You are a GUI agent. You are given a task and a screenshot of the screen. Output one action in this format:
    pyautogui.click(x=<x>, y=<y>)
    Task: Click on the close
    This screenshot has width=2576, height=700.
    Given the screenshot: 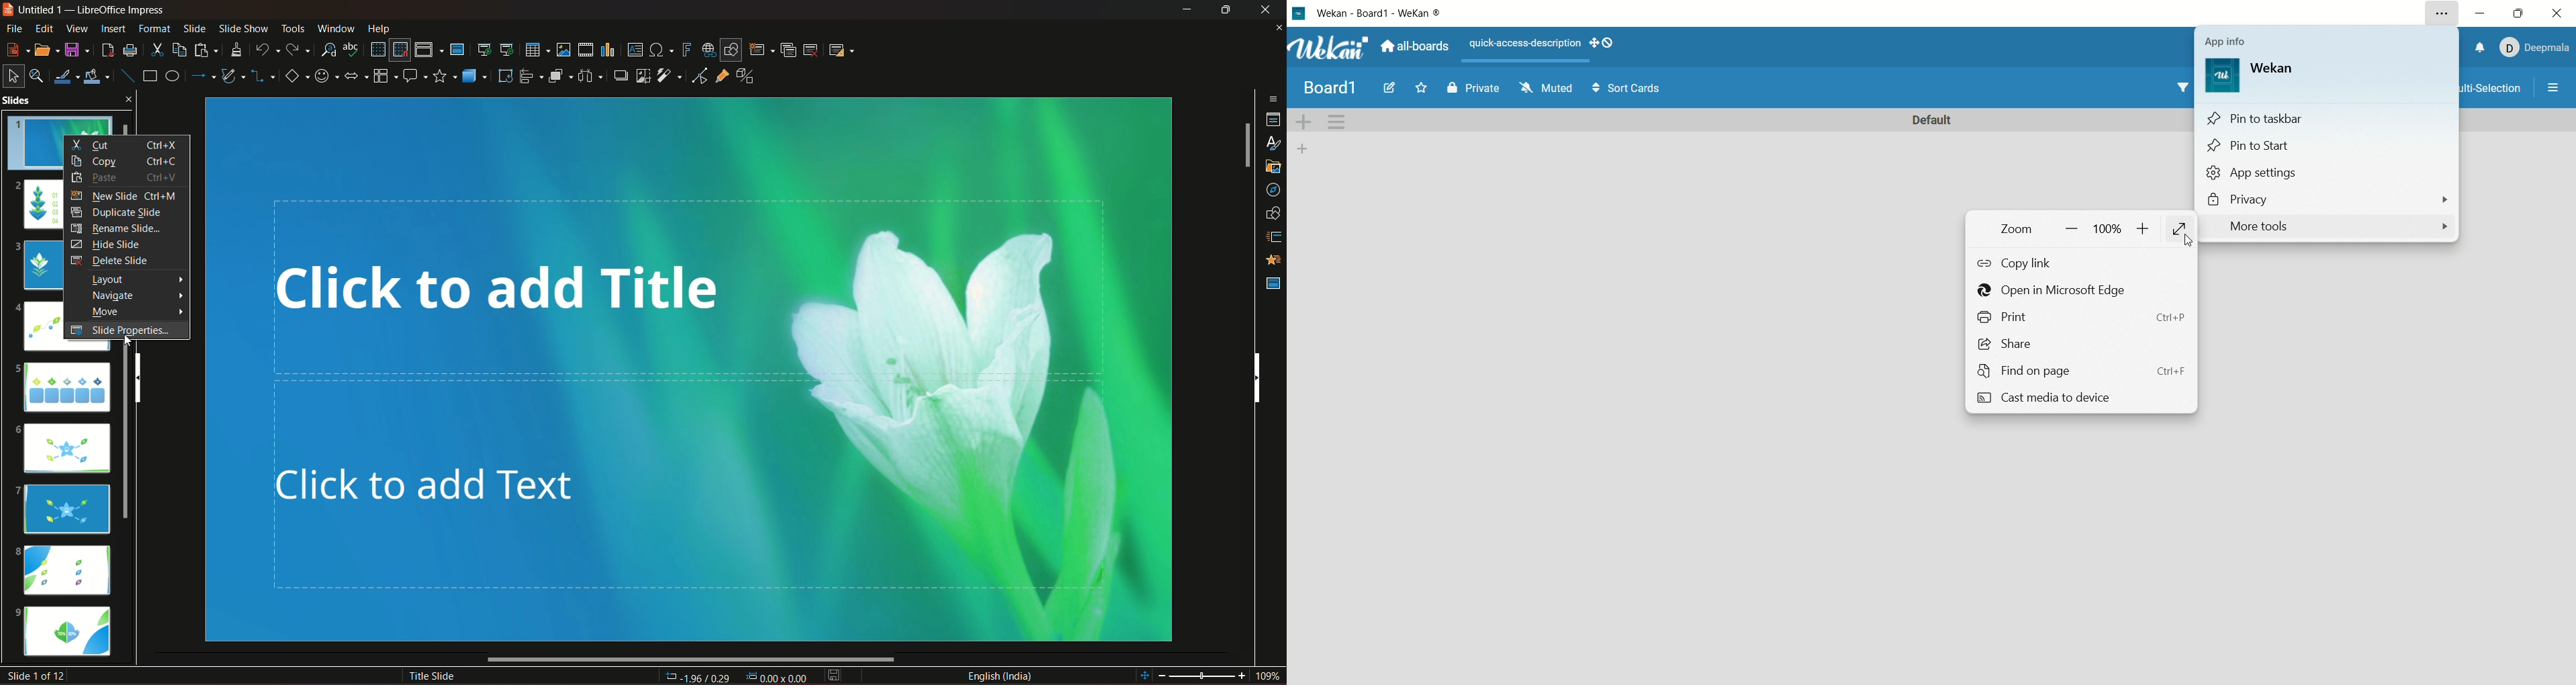 What is the action you would take?
    pyautogui.click(x=131, y=98)
    